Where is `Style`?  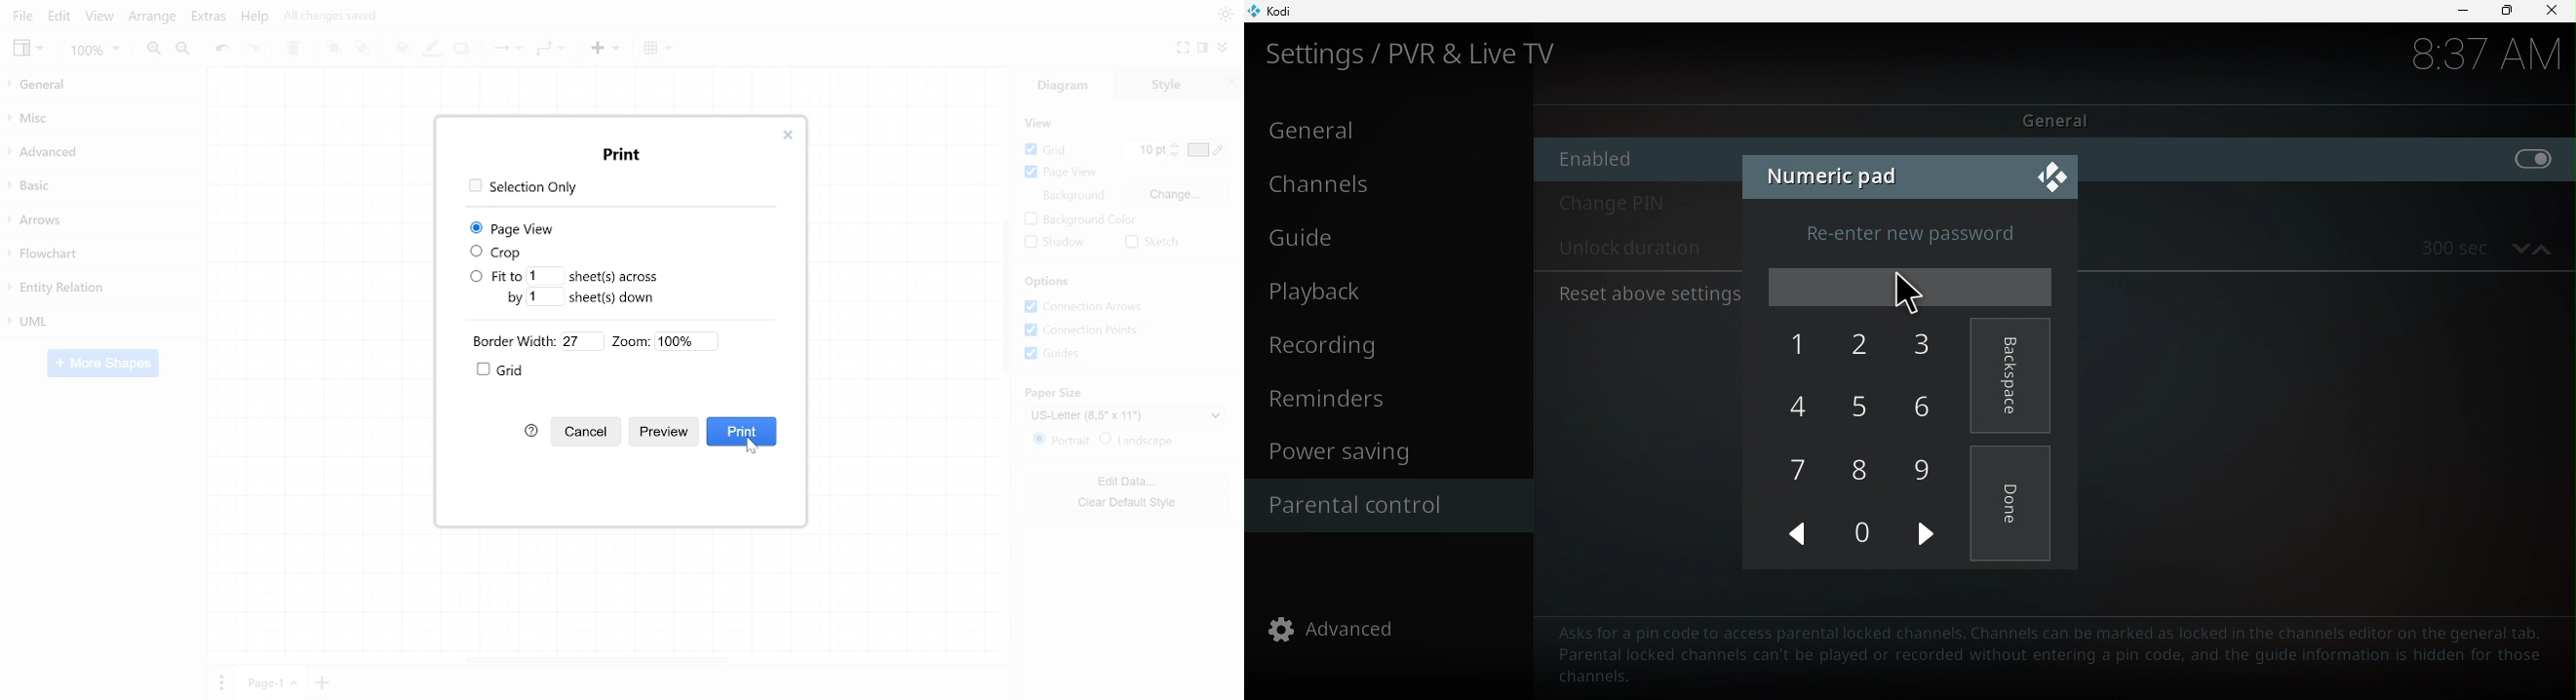
Style is located at coordinates (1166, 84).